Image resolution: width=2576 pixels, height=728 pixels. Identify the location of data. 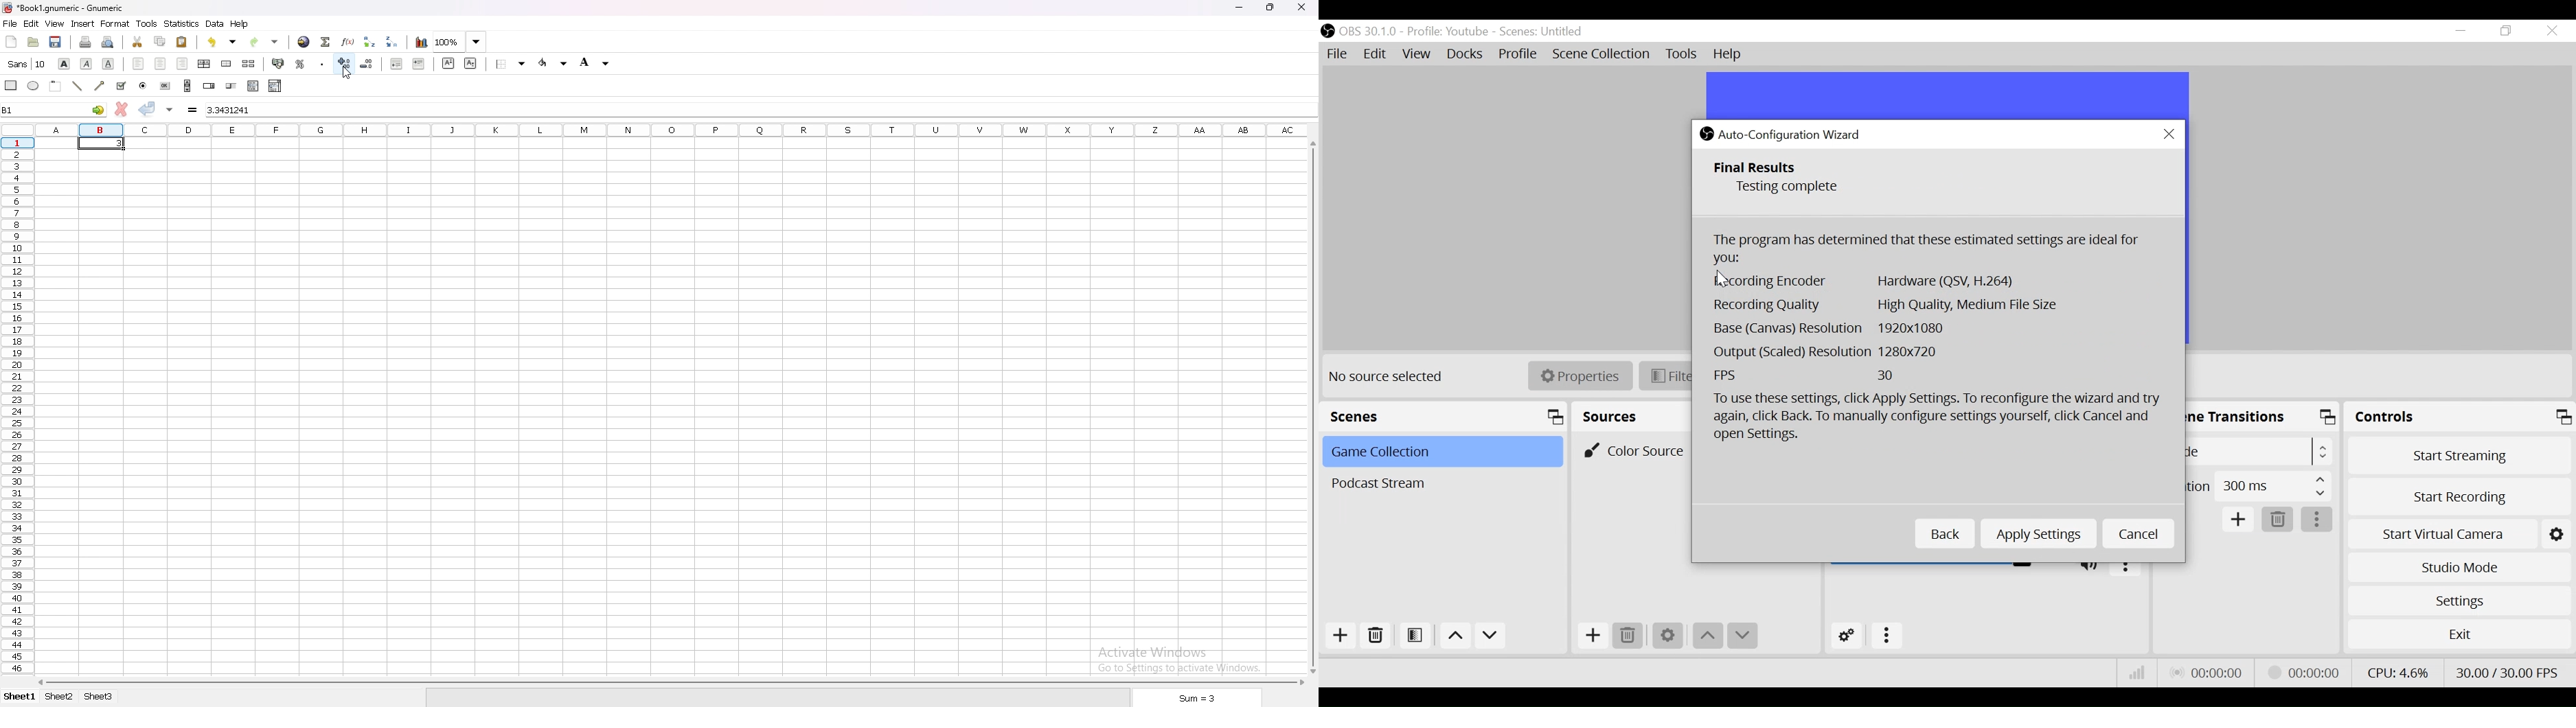
(216, 23).